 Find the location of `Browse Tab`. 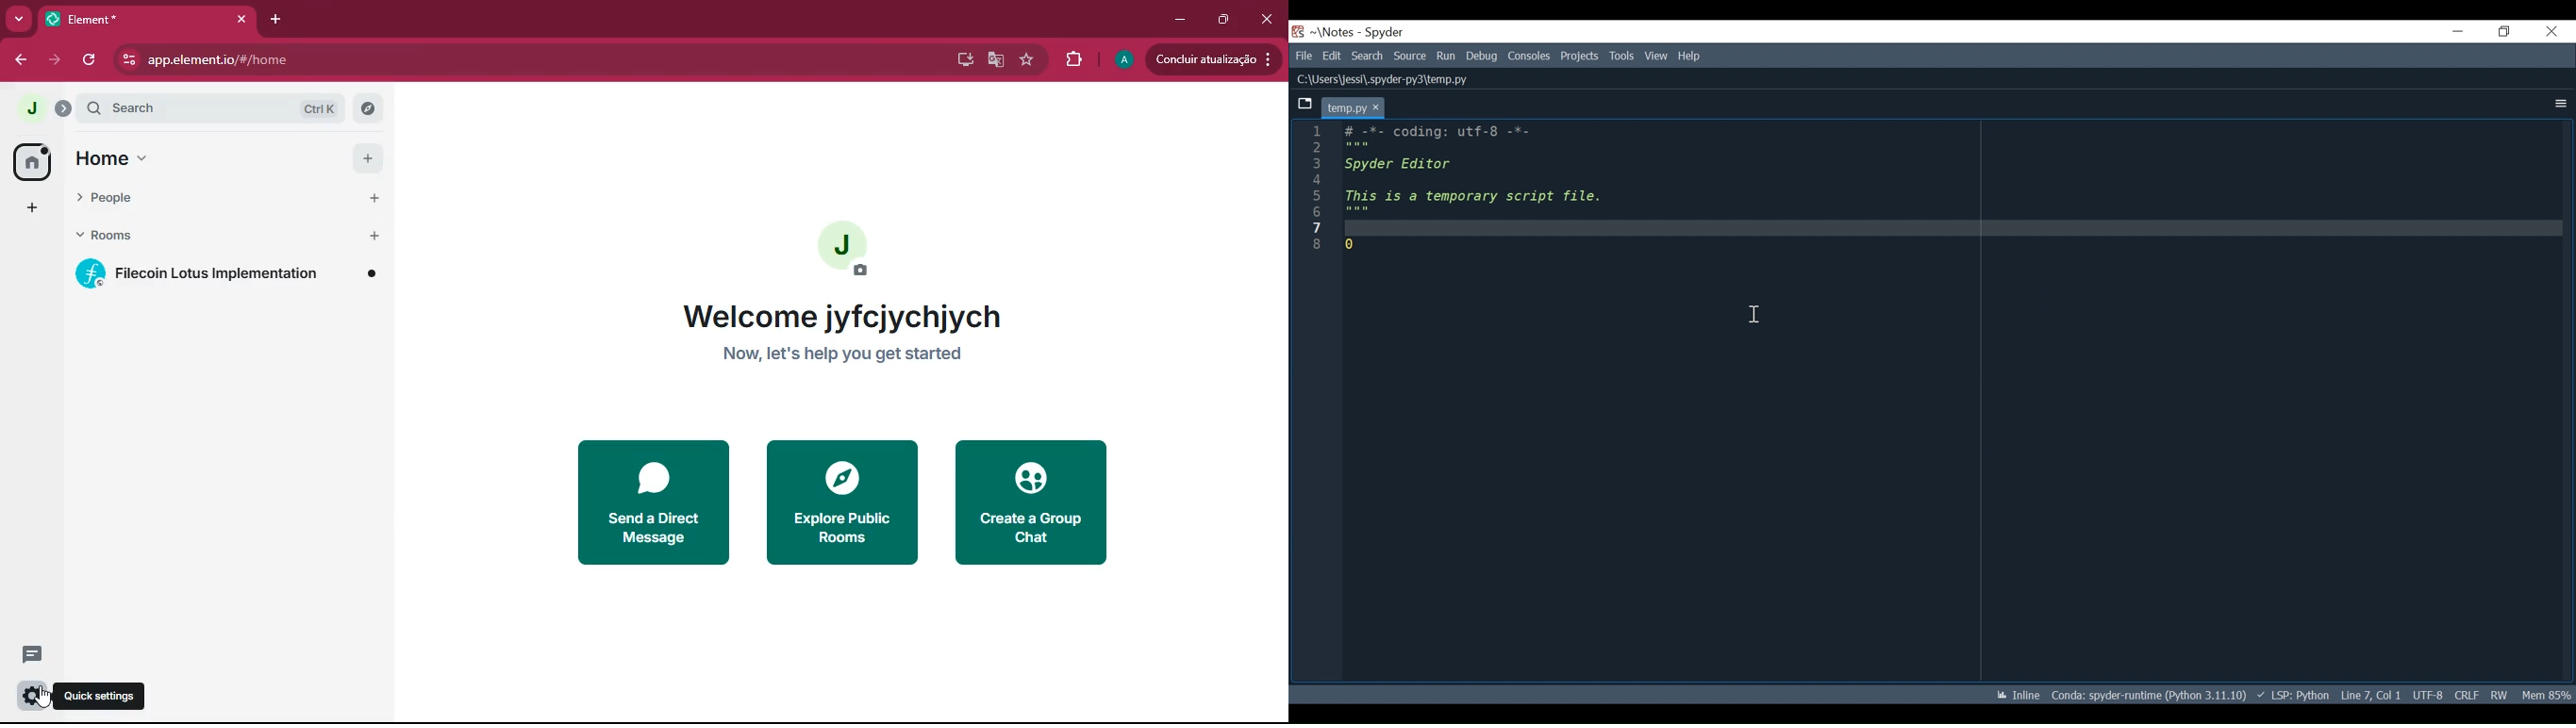

Browse Tab is located at coordinates (1305, 104).